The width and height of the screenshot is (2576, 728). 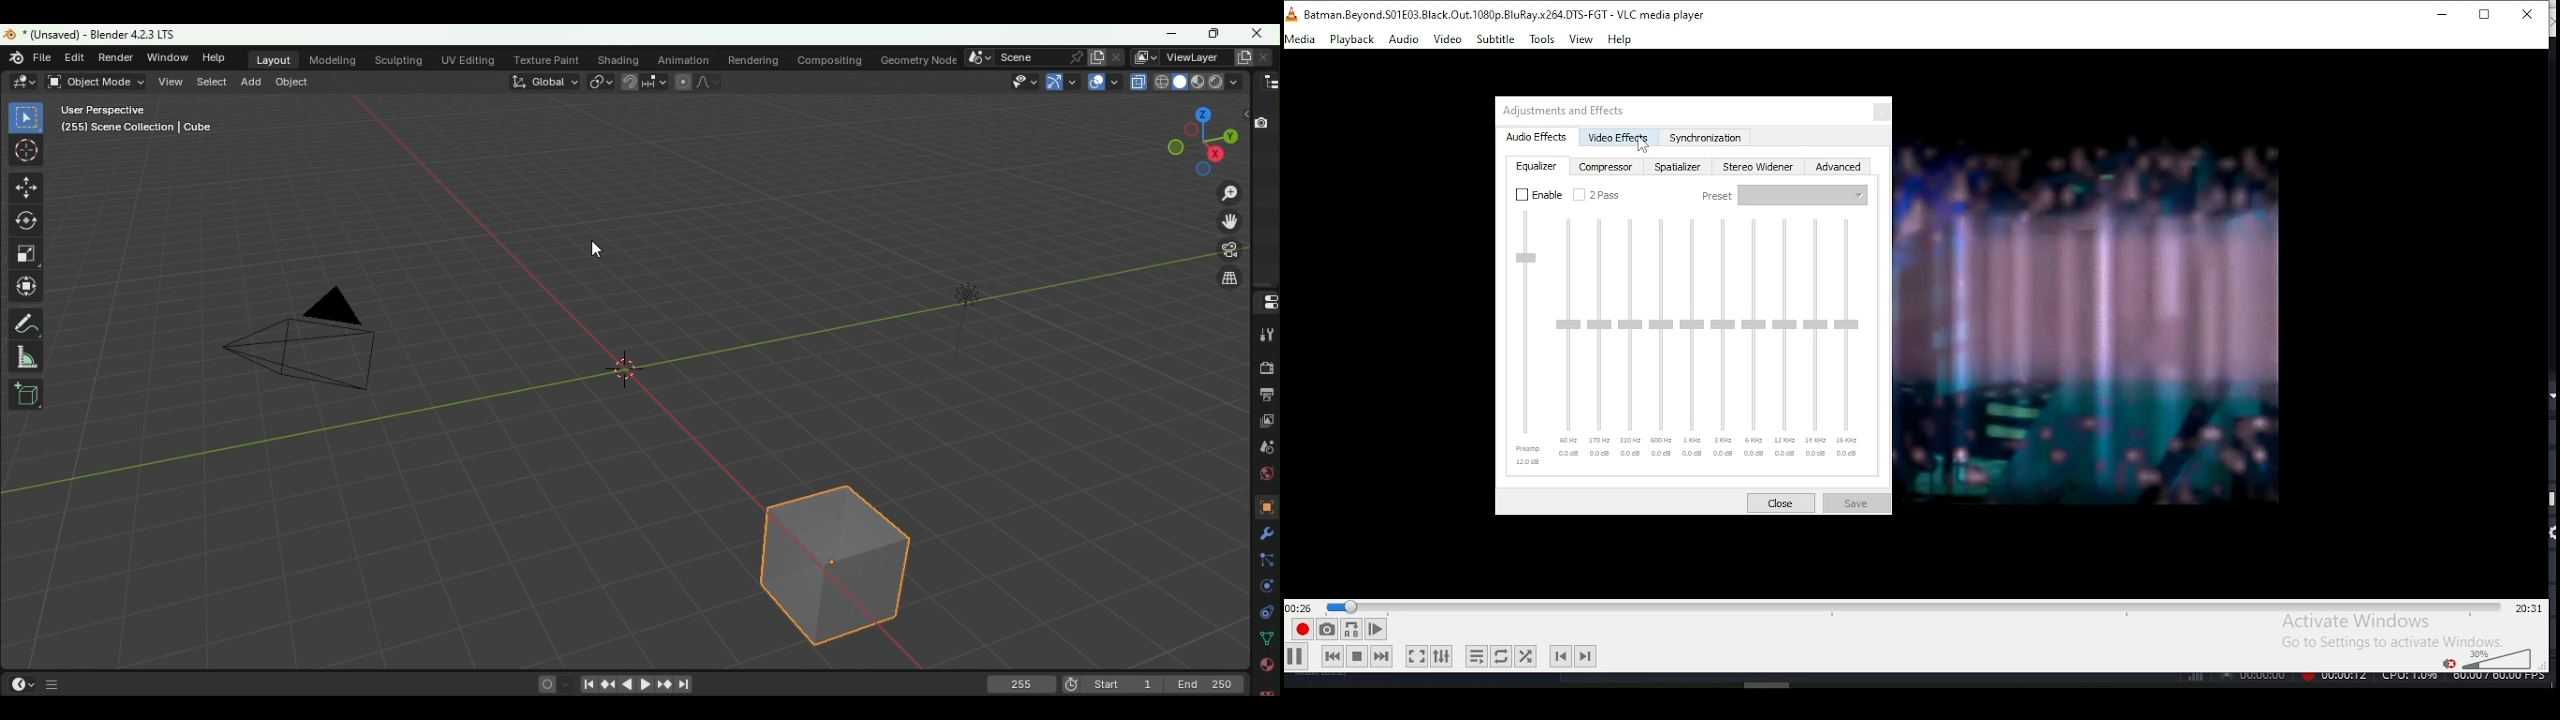 What do you see at coordinates (103, 34) in the screenshot?
I see `File name` at bounding box center [103, 34].